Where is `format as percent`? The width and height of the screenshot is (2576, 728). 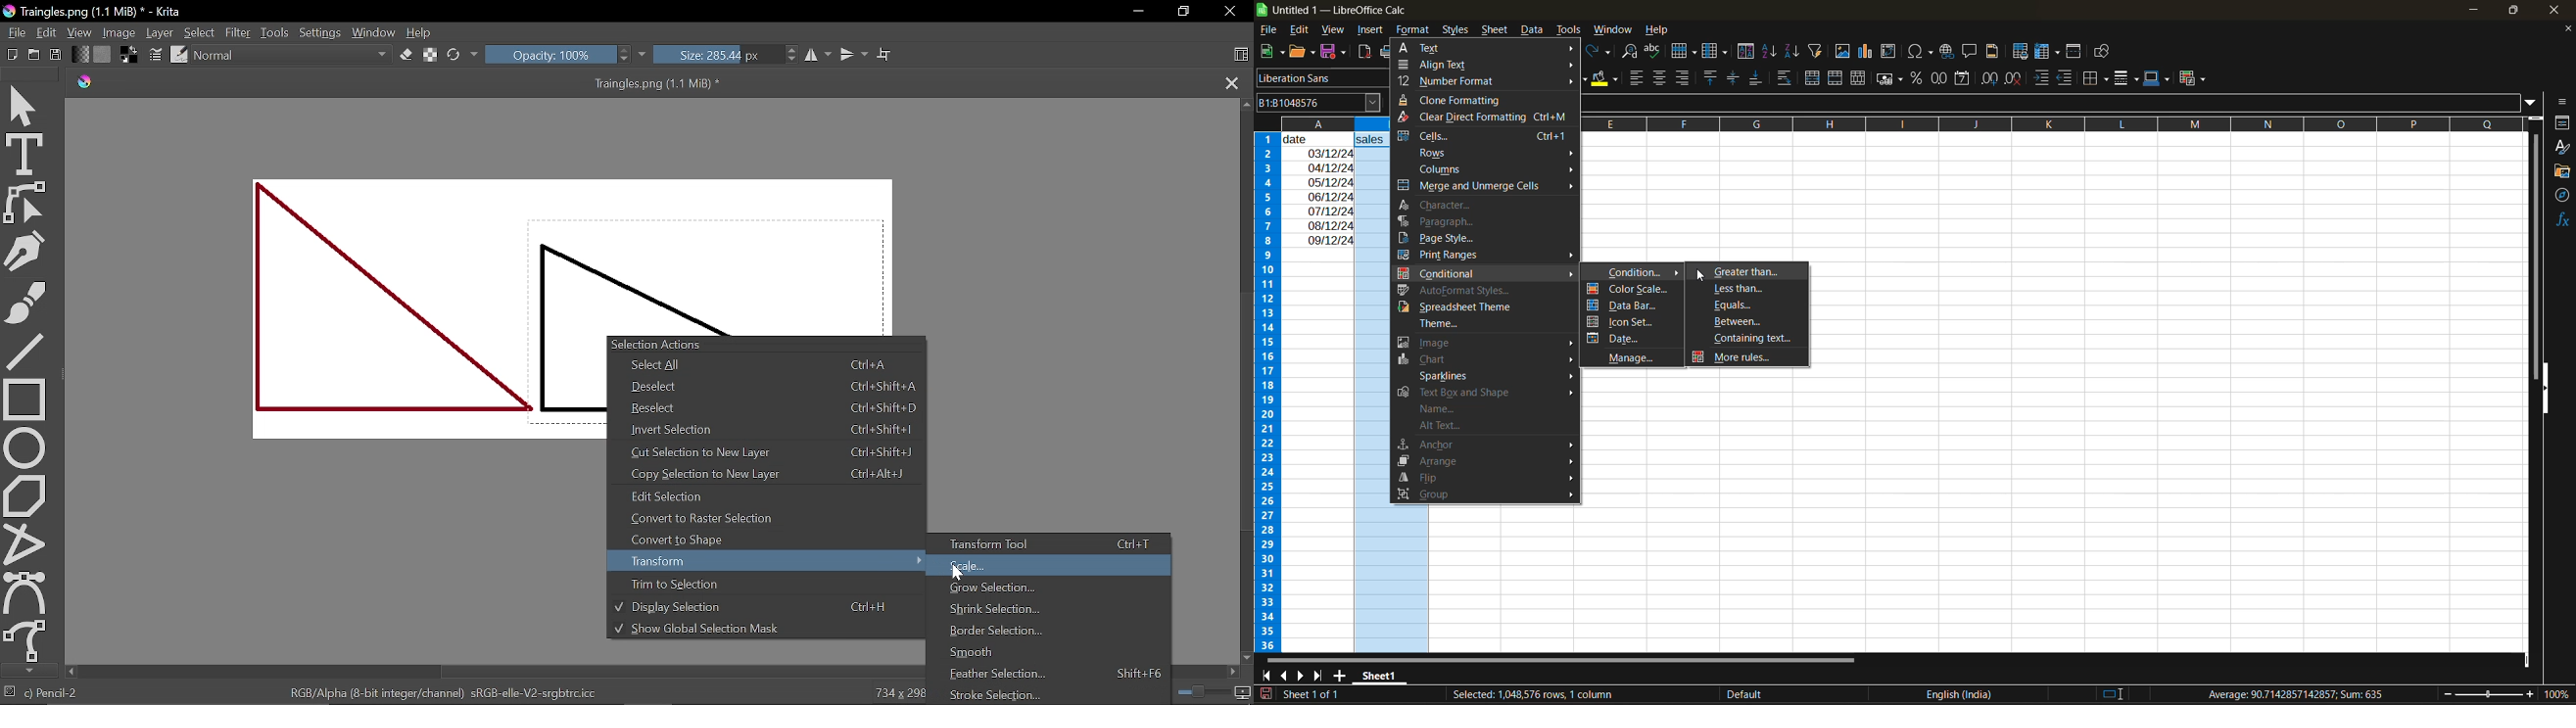
format as percent is located at coordinates (1918, 78).